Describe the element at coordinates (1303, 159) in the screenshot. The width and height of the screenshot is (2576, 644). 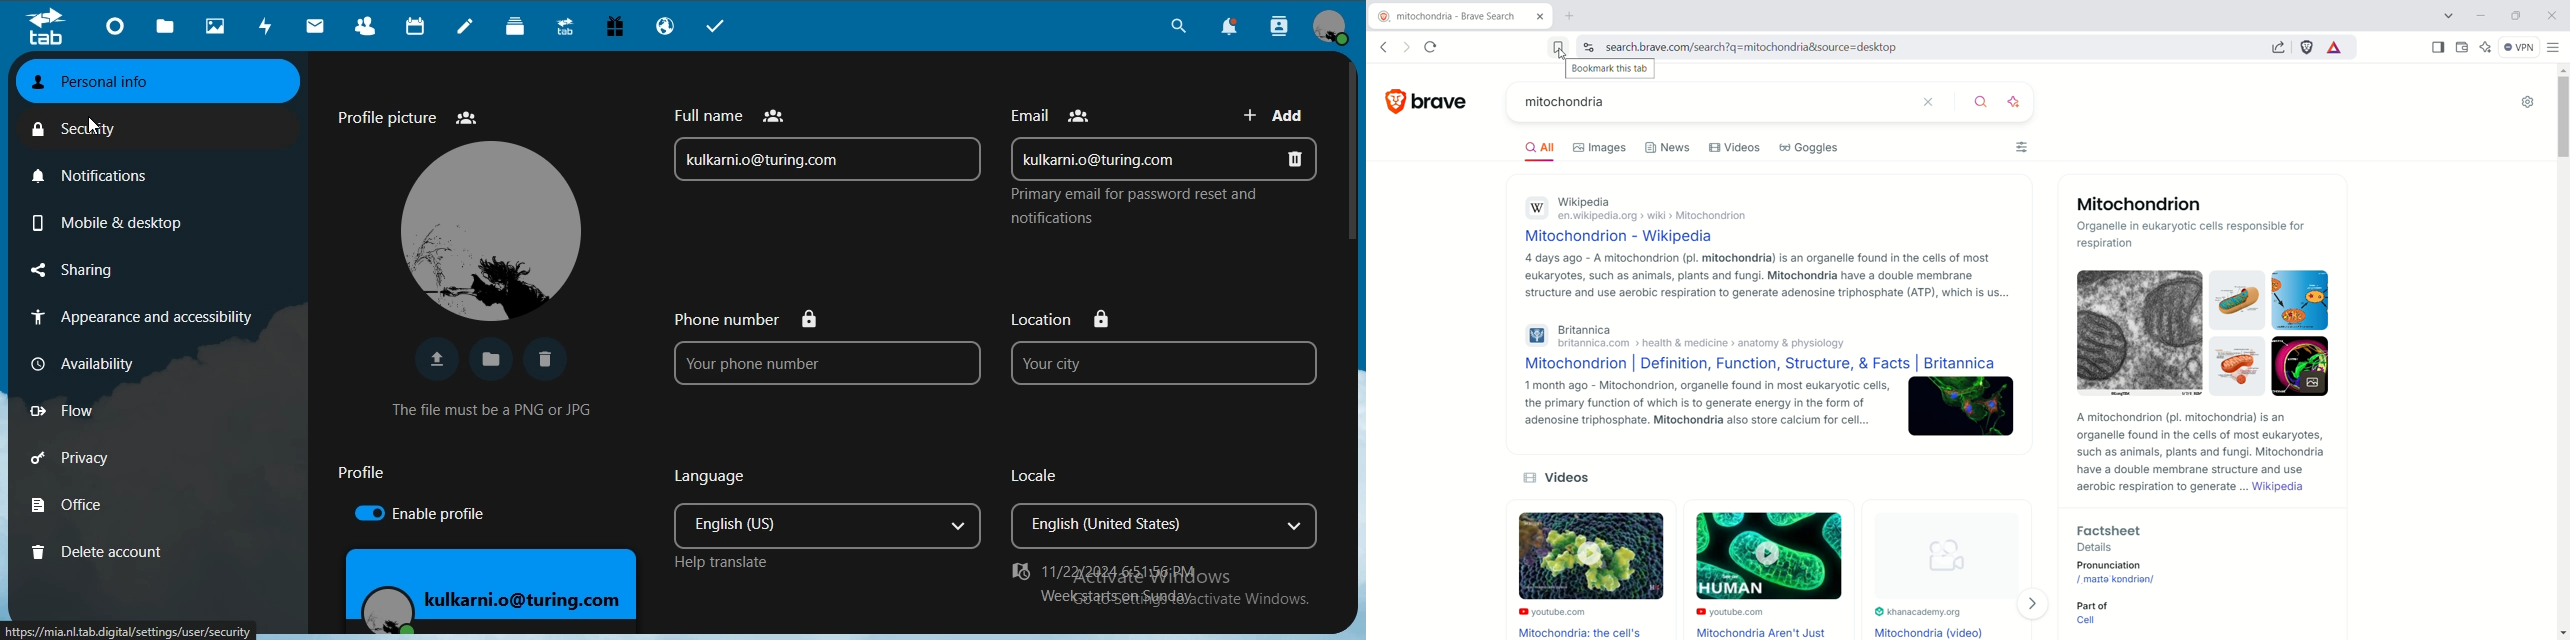
I see `remove` at that location.